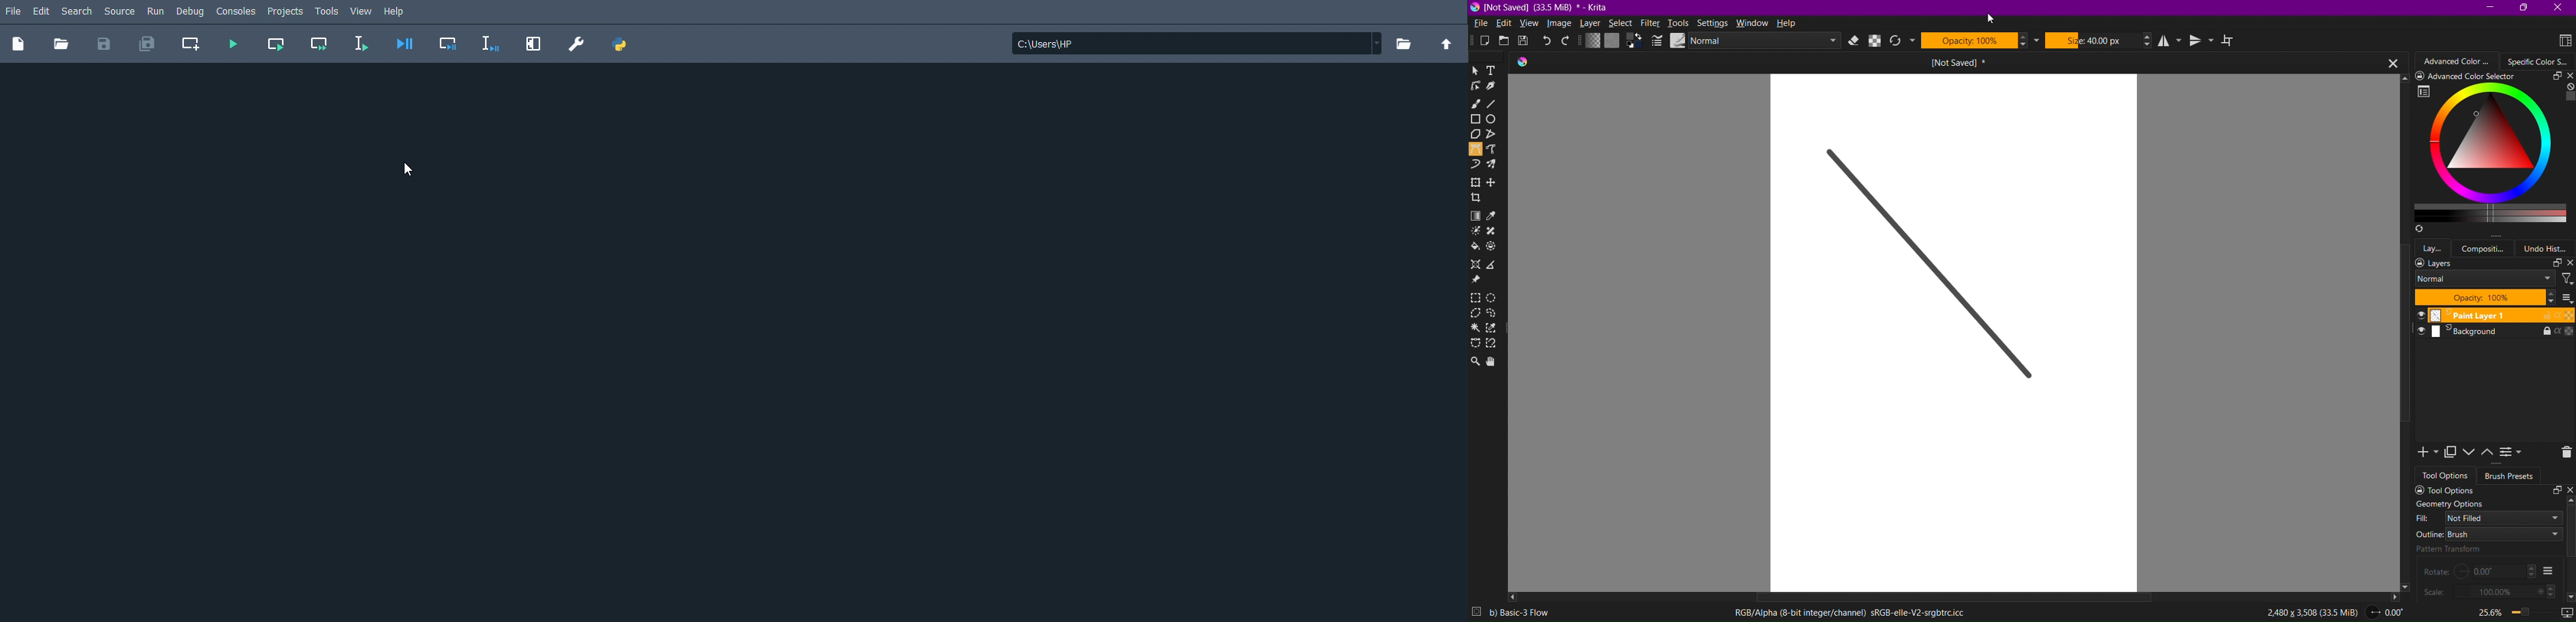  What do you see at coordinates (2424, 453) in the screenshot?
I see `Add New Layer` at bounding box center [2424, 453].